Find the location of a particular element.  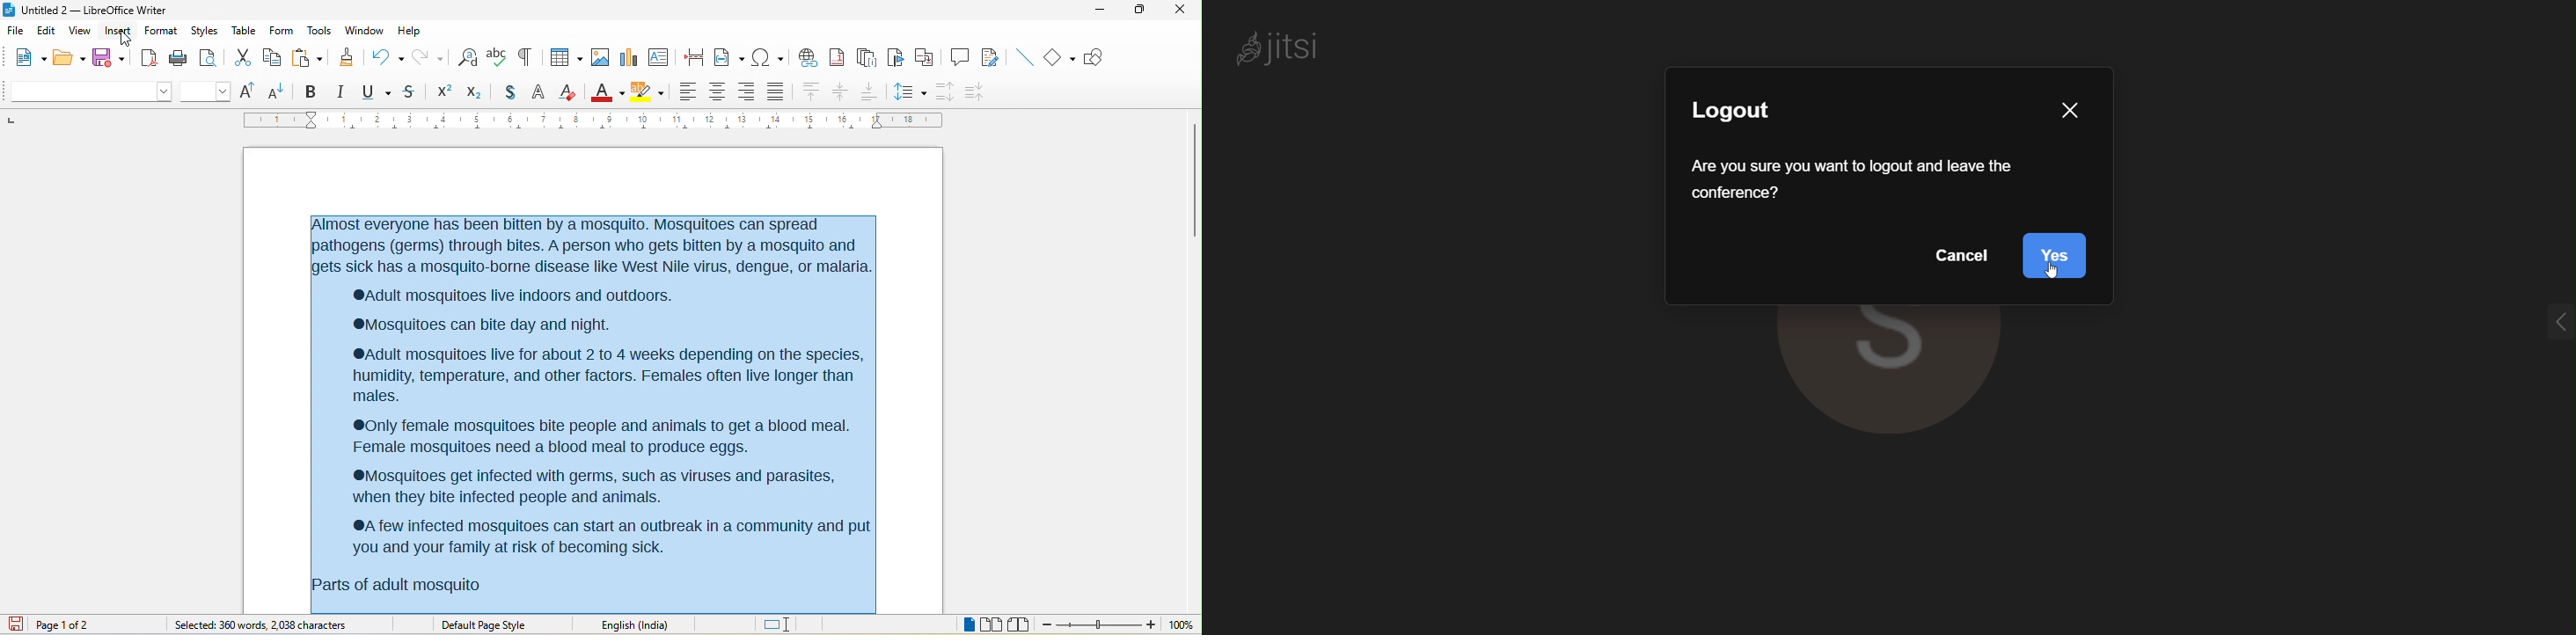

edit is located at coordinates (46, 31).